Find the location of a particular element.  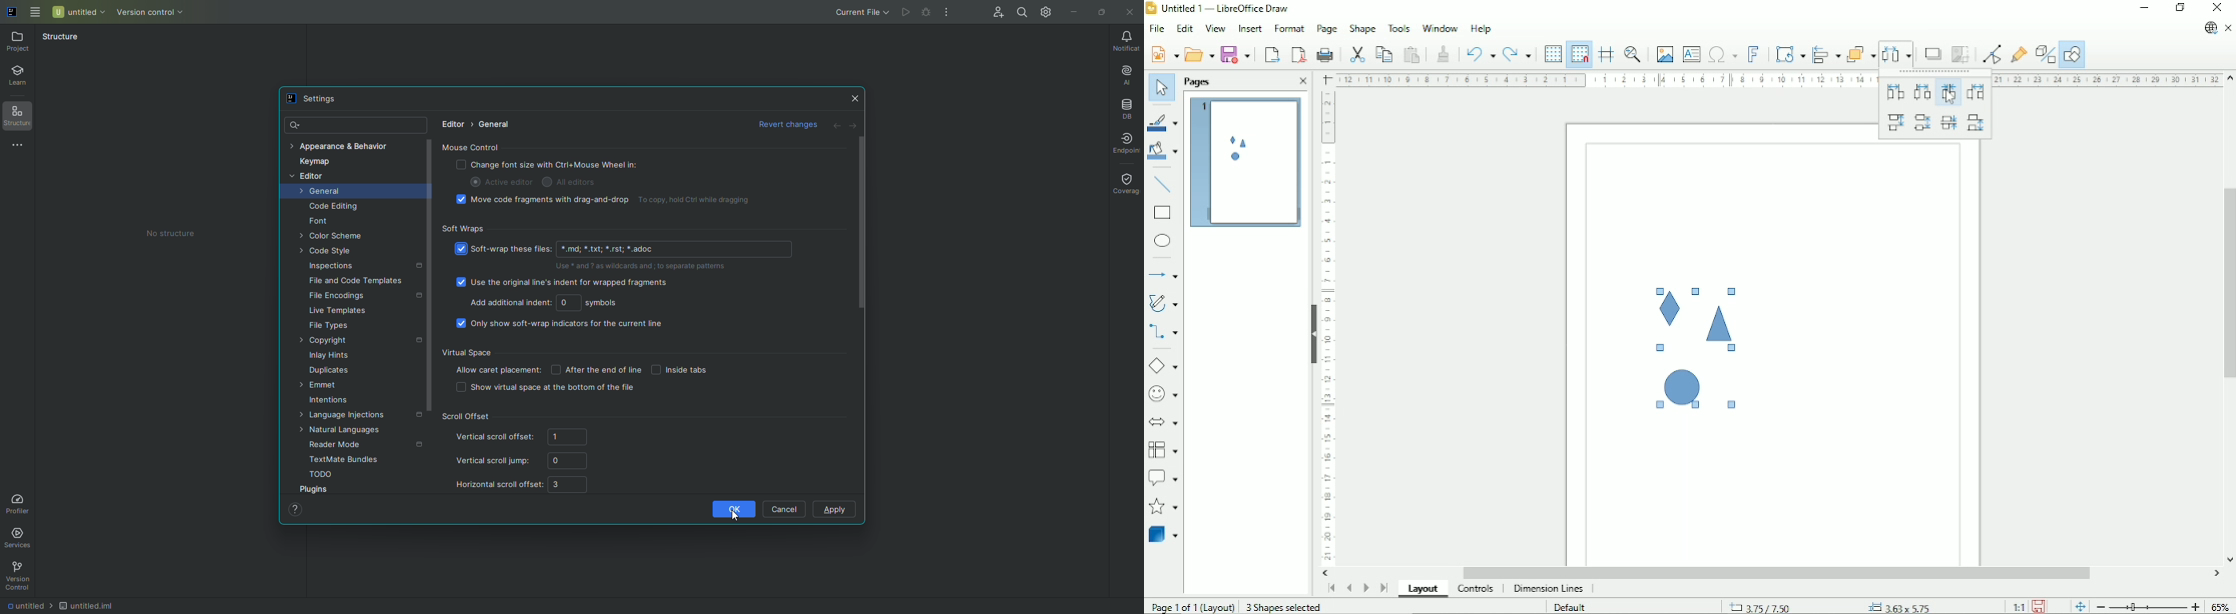

Dimension lines is located at coordinates (1550, 589).